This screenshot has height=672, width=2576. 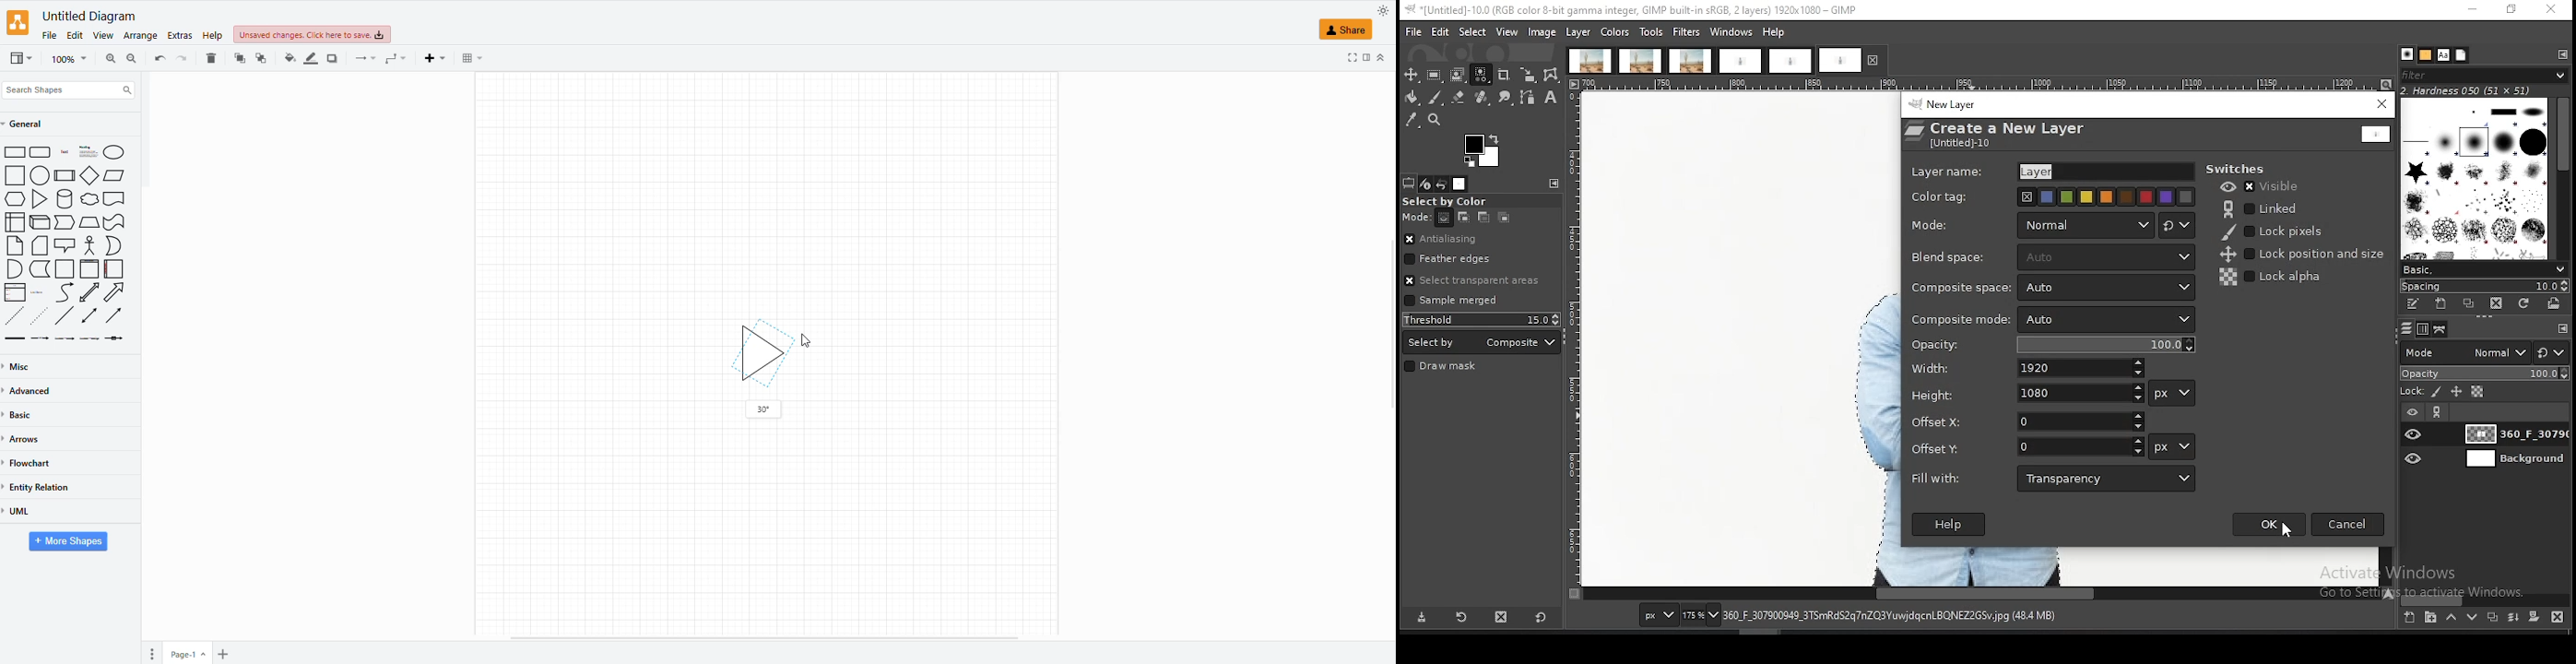 I want to click on crop tool, so click(x=1504, y=77).